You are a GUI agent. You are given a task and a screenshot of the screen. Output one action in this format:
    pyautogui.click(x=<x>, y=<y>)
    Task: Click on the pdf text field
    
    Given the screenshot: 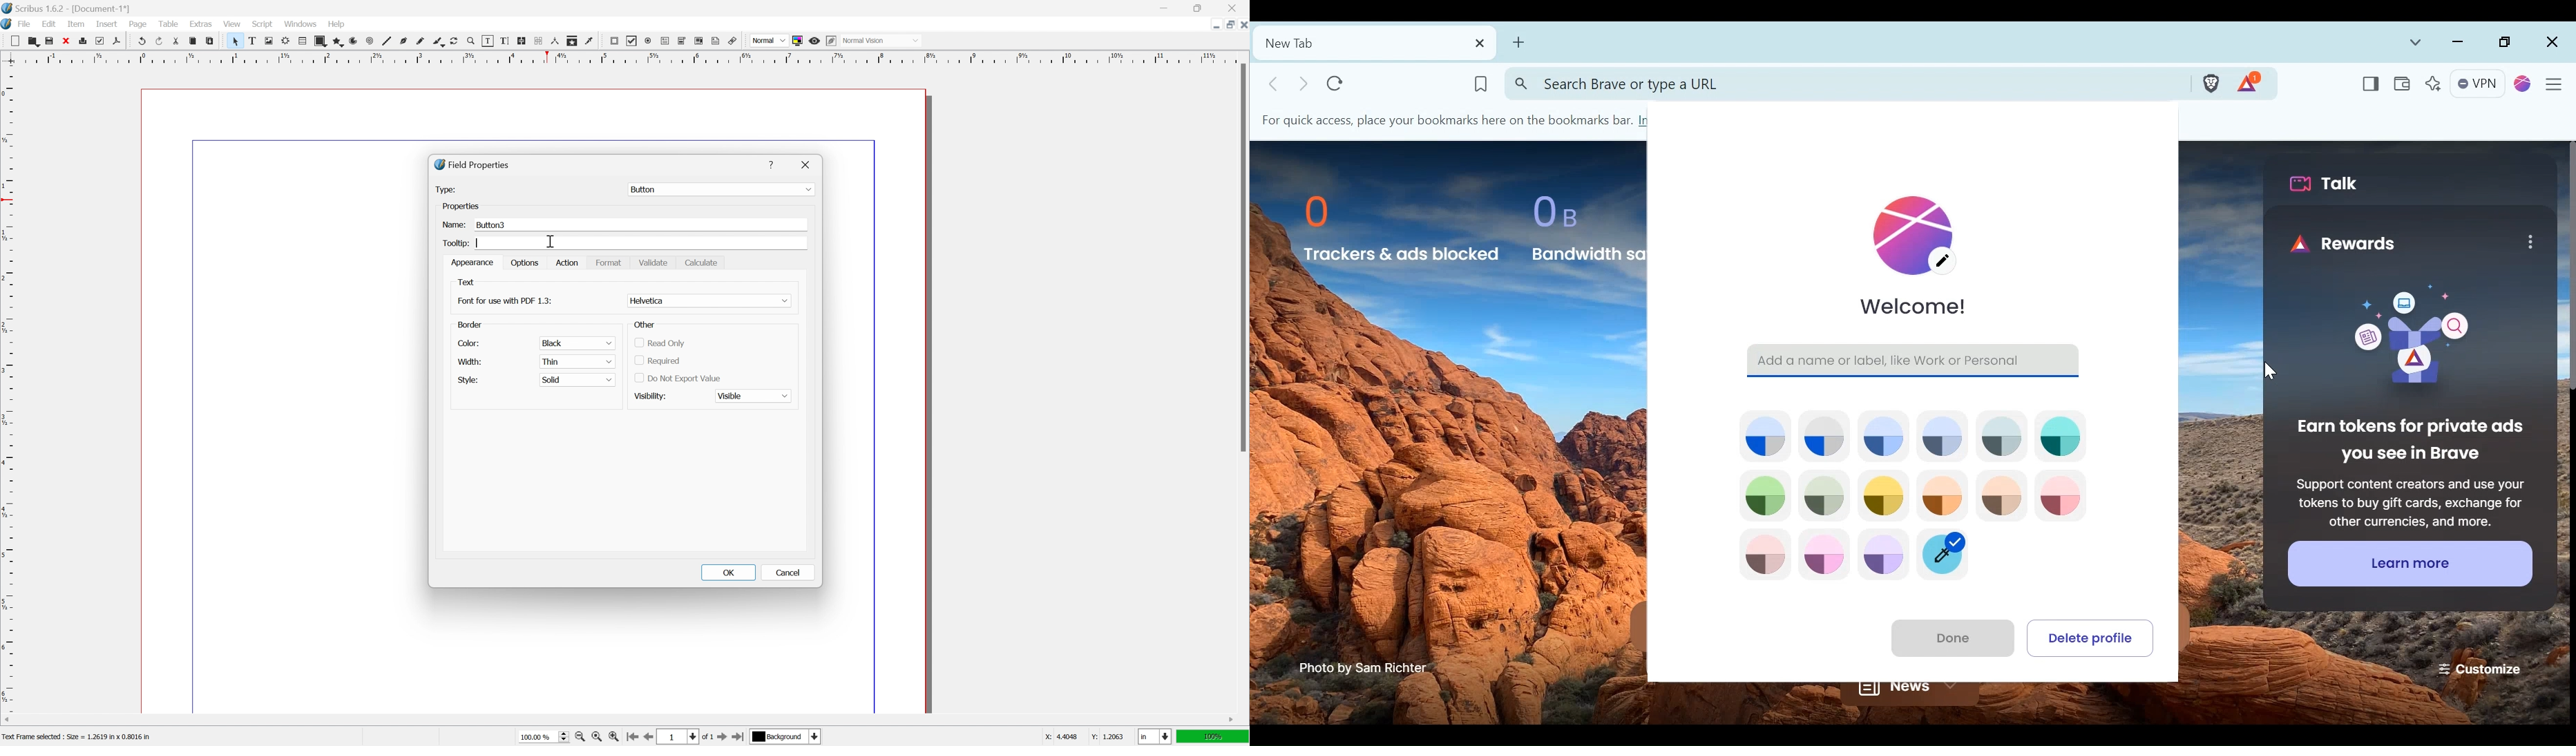 What is the action you would take?
    pyautogui.click(x=665, y=41)
    